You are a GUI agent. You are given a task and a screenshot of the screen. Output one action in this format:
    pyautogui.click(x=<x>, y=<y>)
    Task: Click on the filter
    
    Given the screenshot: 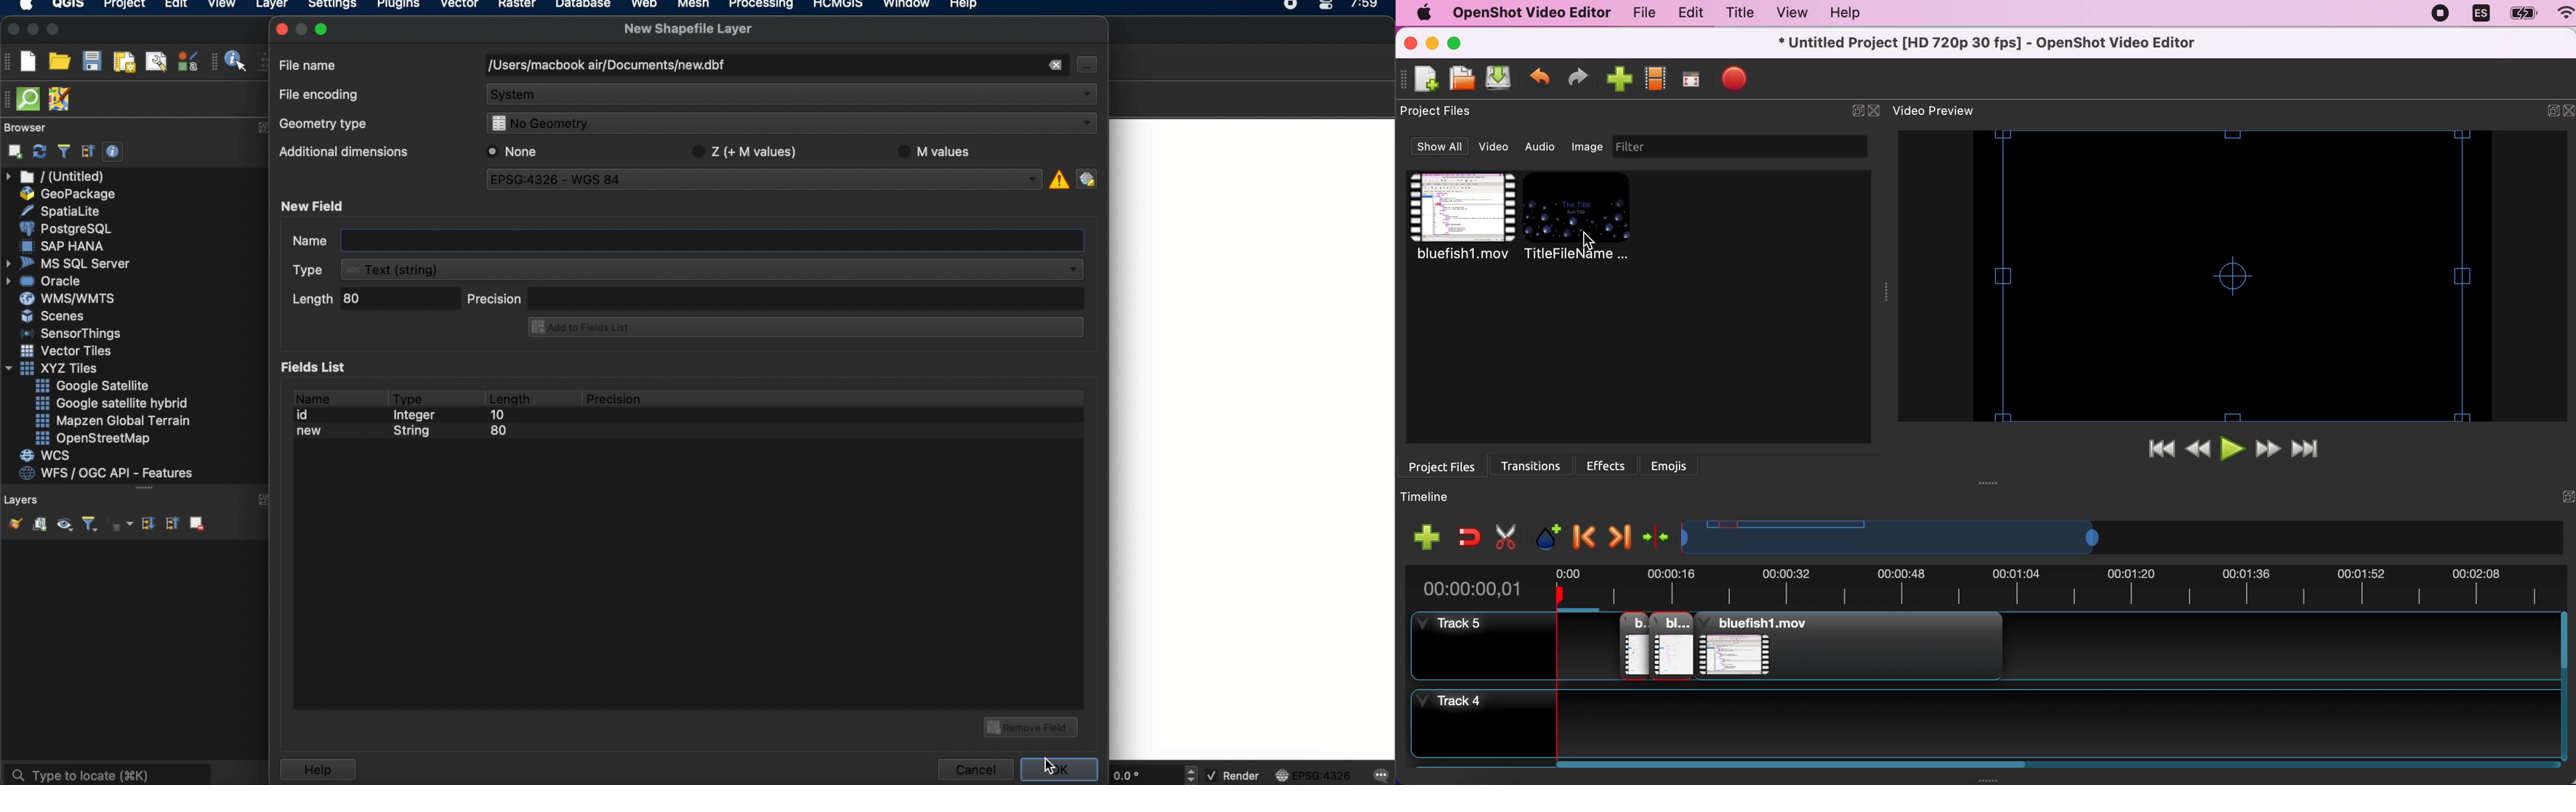 What is the action you would take?
    pyautogui.click(x=1751, y=147)
    